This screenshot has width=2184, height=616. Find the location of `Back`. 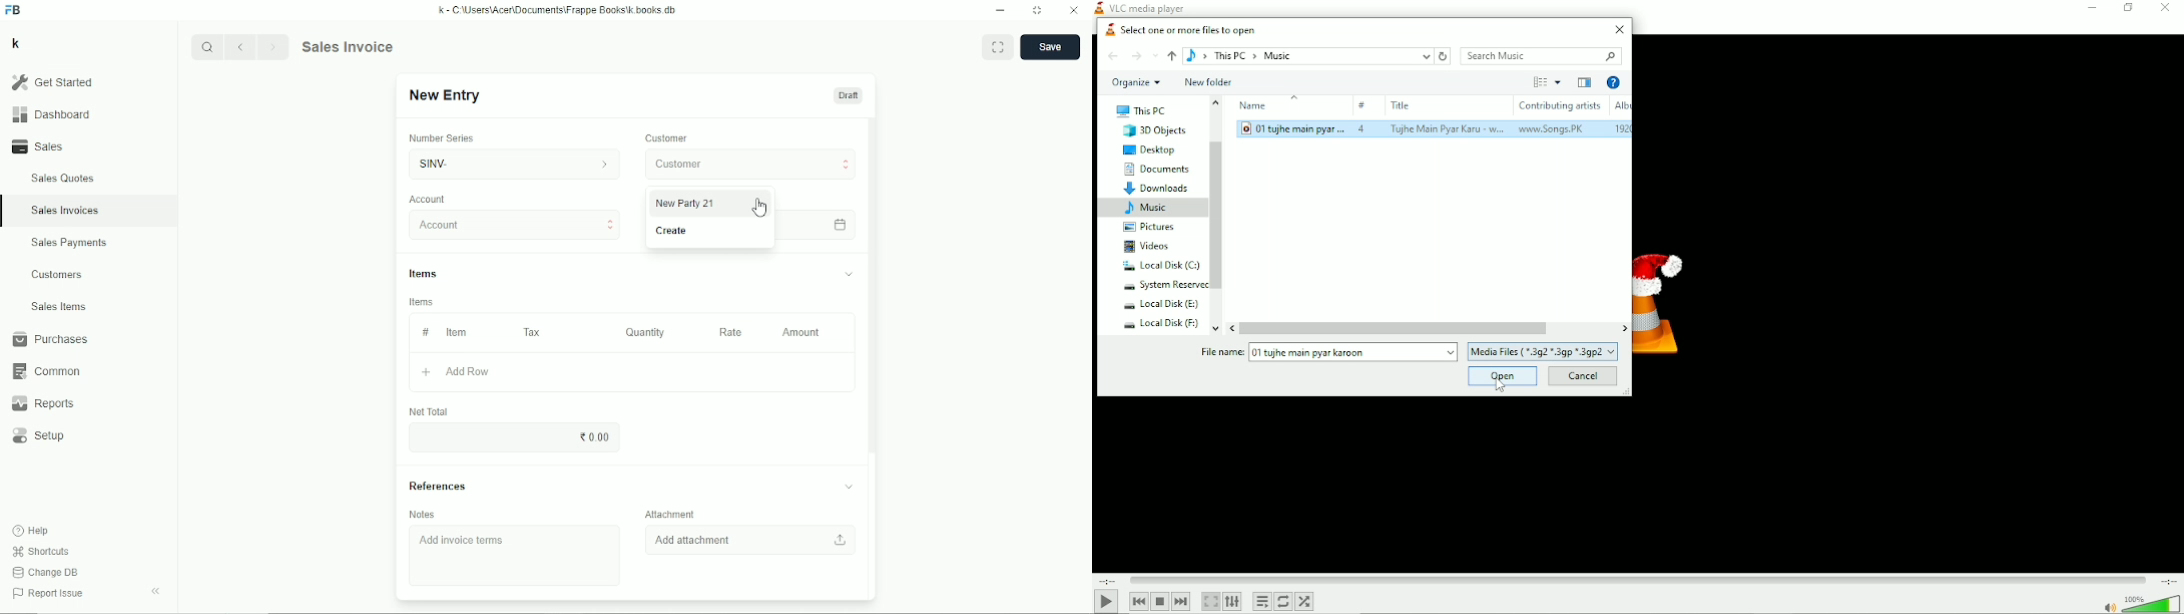

Back is located at coordinates (1112, 55).